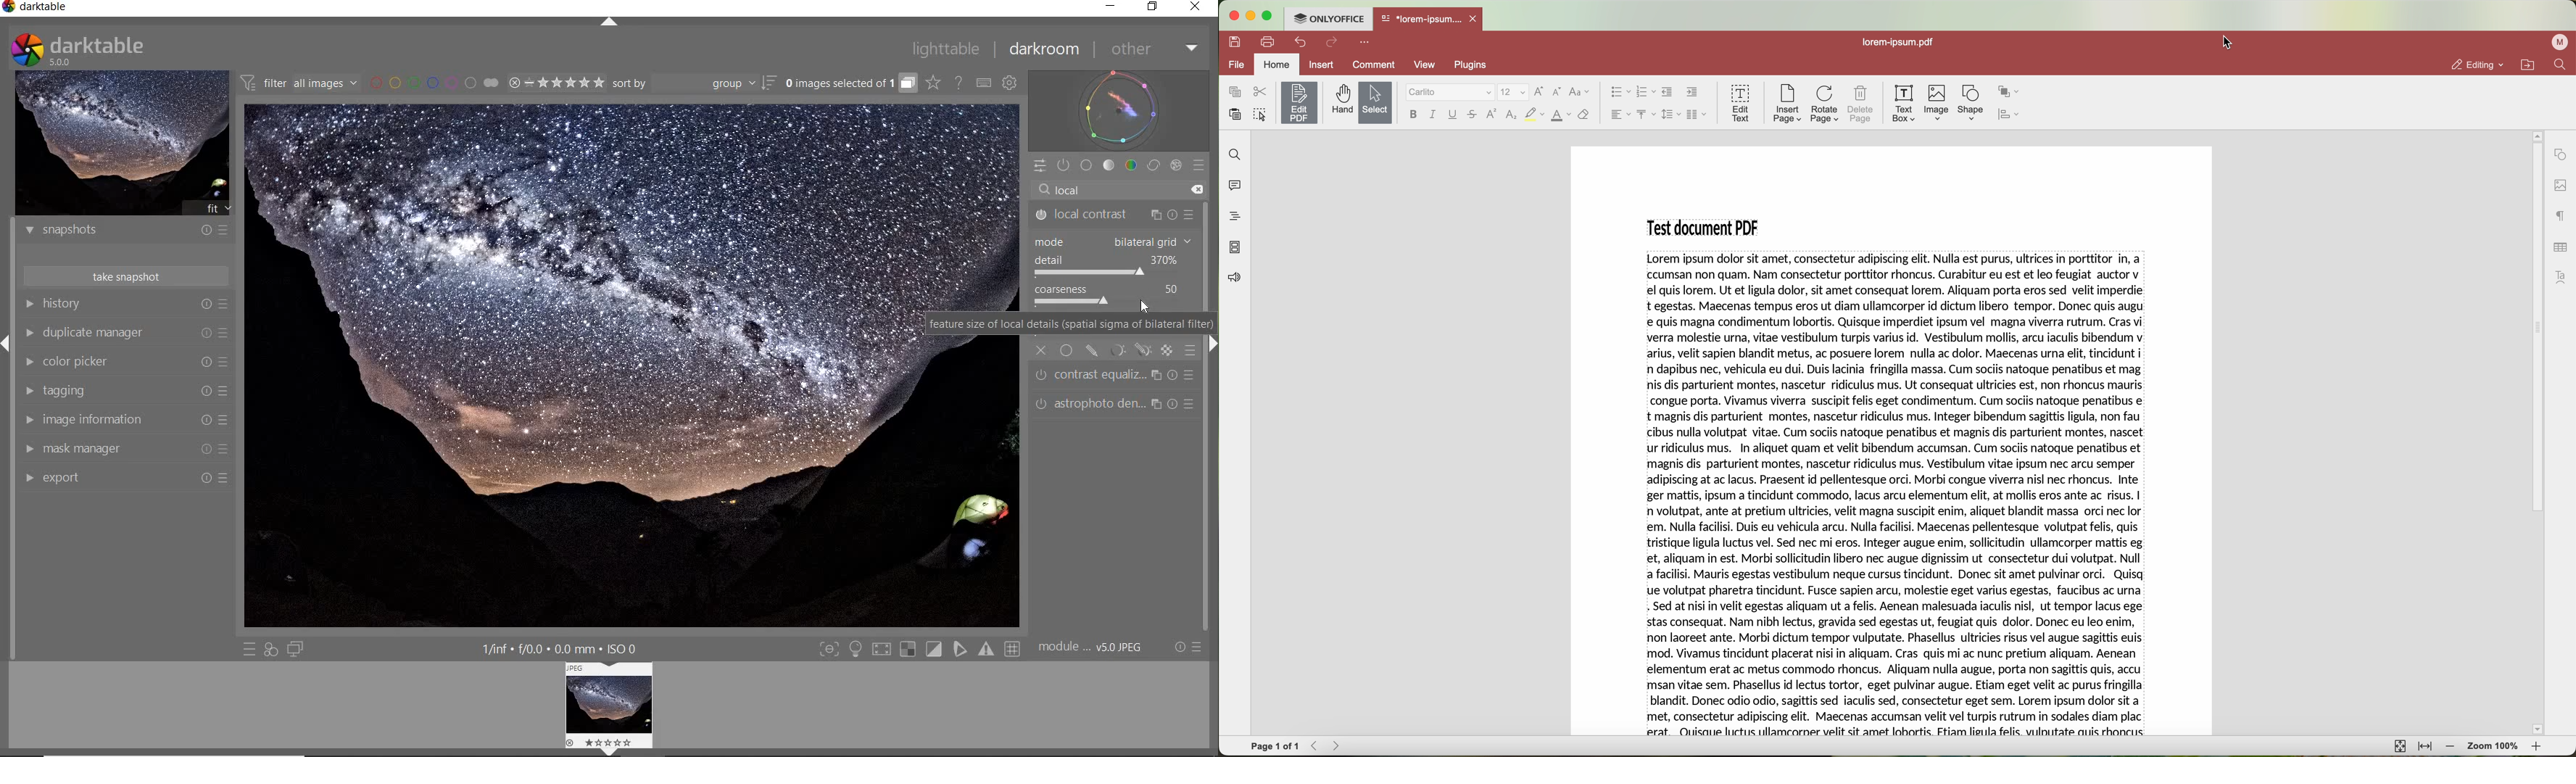  What do you see at coordinates (62, 478) in the screenshot?
I see `Export` at bounding box center [62, 478].